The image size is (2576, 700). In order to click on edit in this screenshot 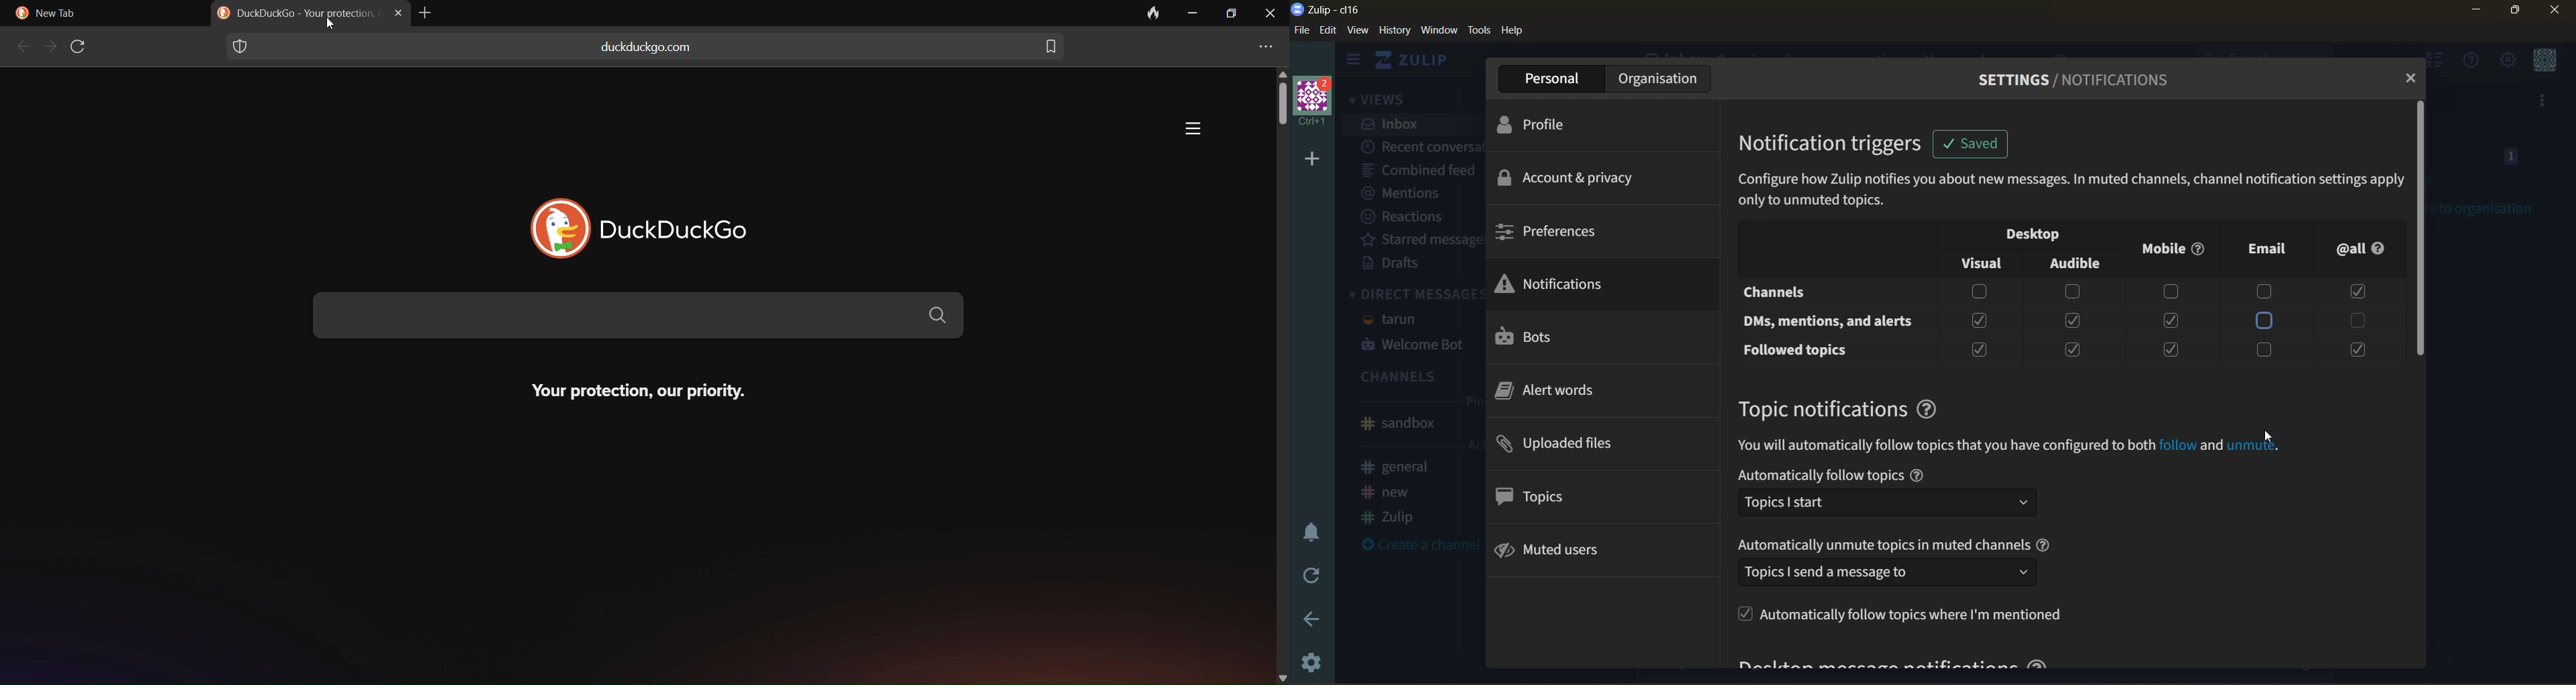, I will do `click(1329, 31)`.